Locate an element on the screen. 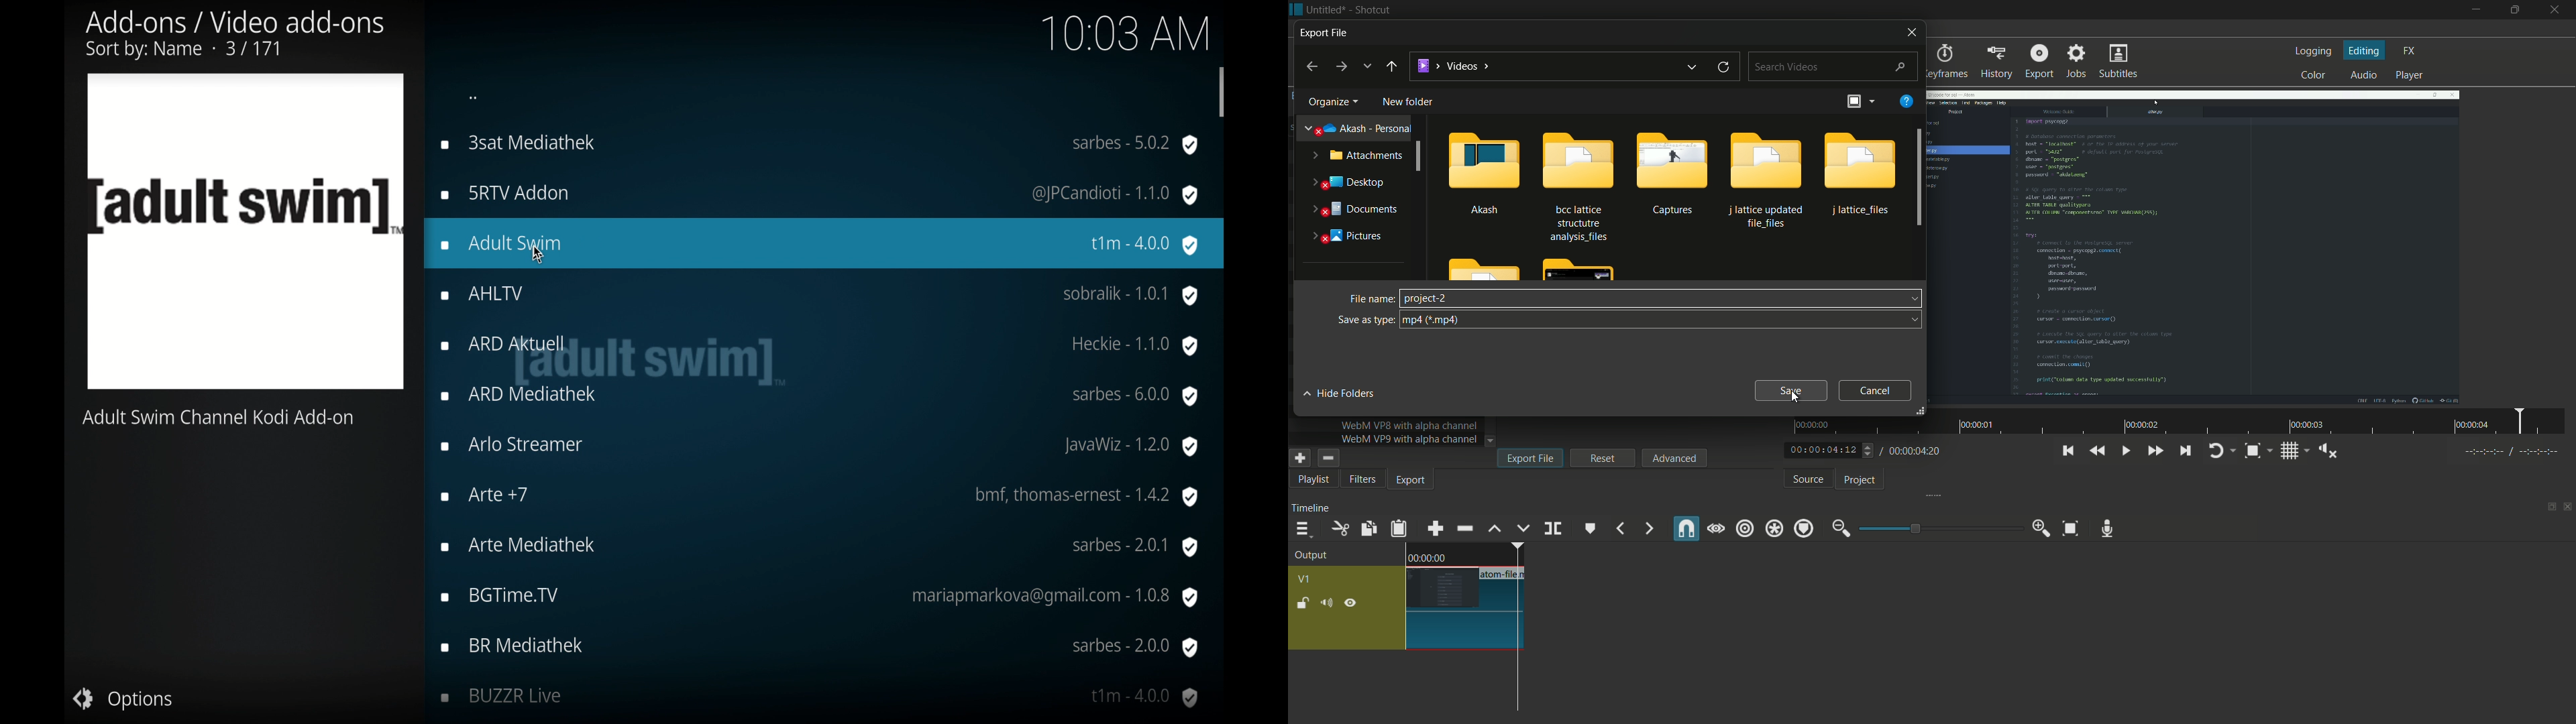  remove selected preset is located at coordinates (1328, 458).